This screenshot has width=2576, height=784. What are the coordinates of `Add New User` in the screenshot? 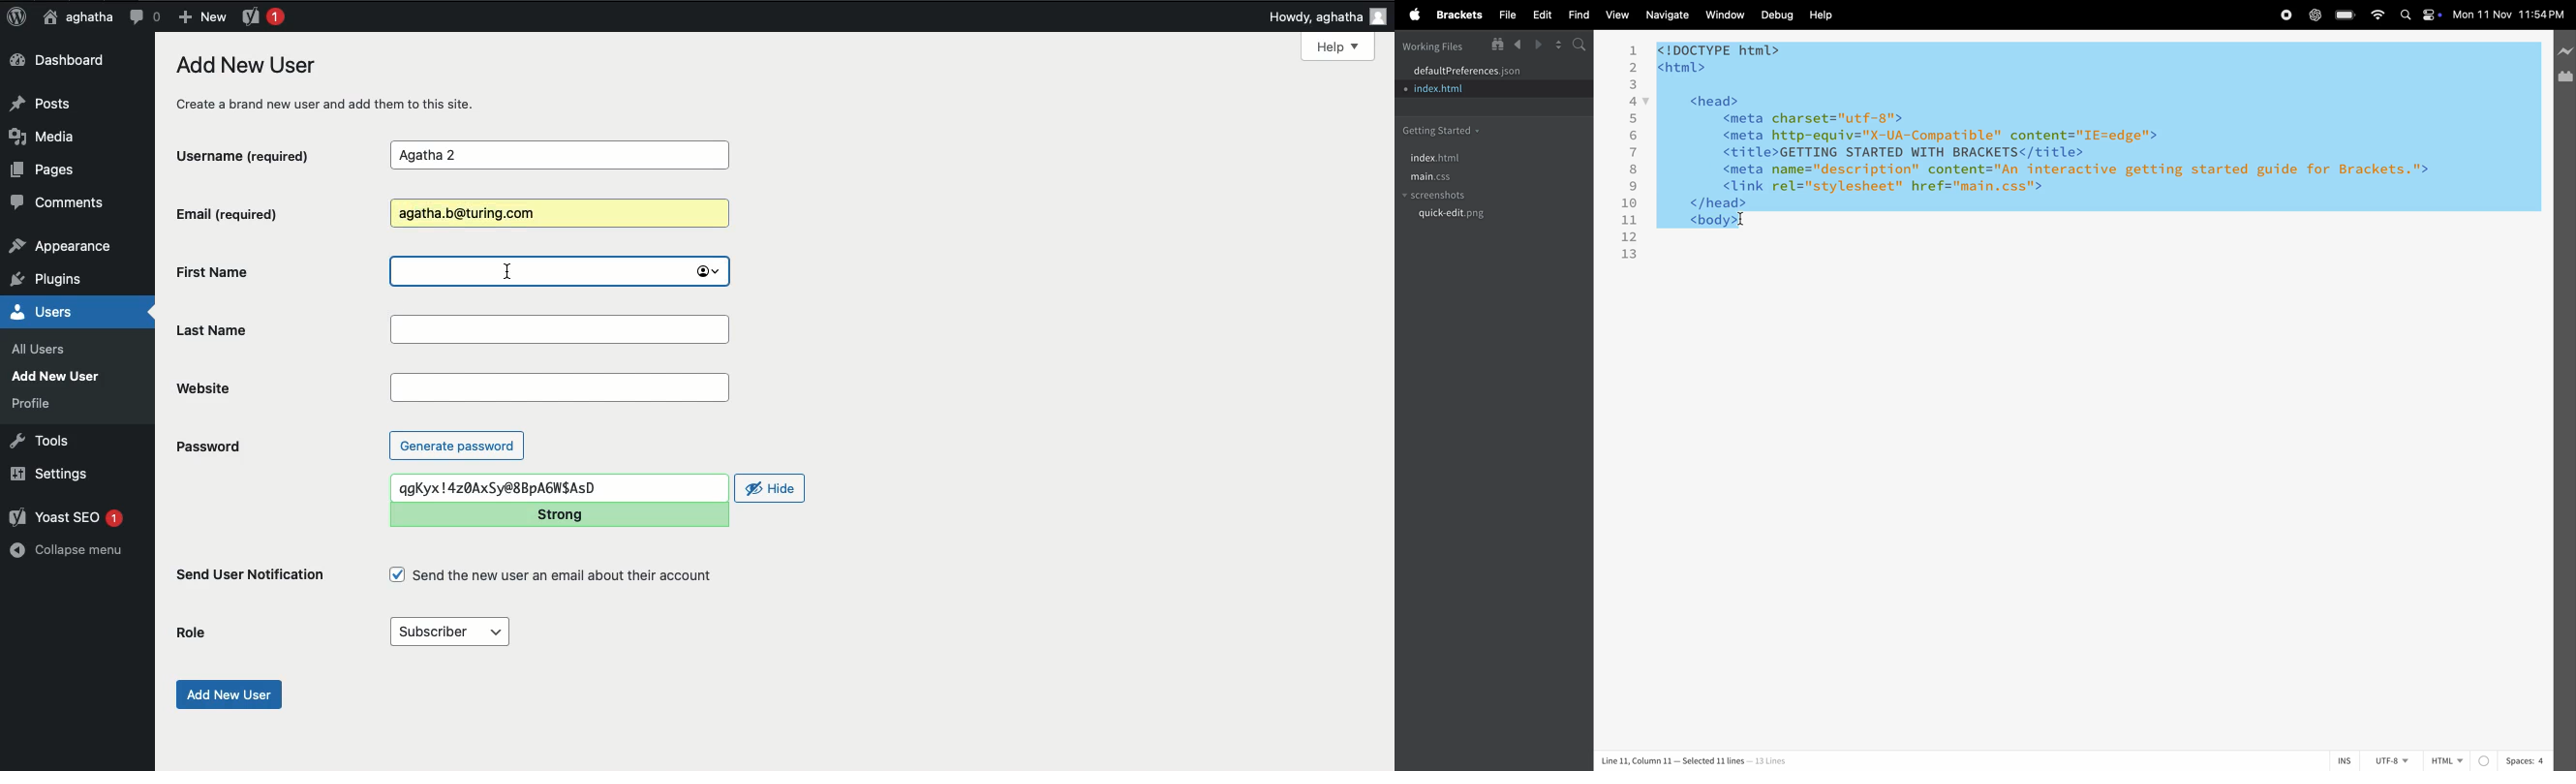 It's located at (59, 376).